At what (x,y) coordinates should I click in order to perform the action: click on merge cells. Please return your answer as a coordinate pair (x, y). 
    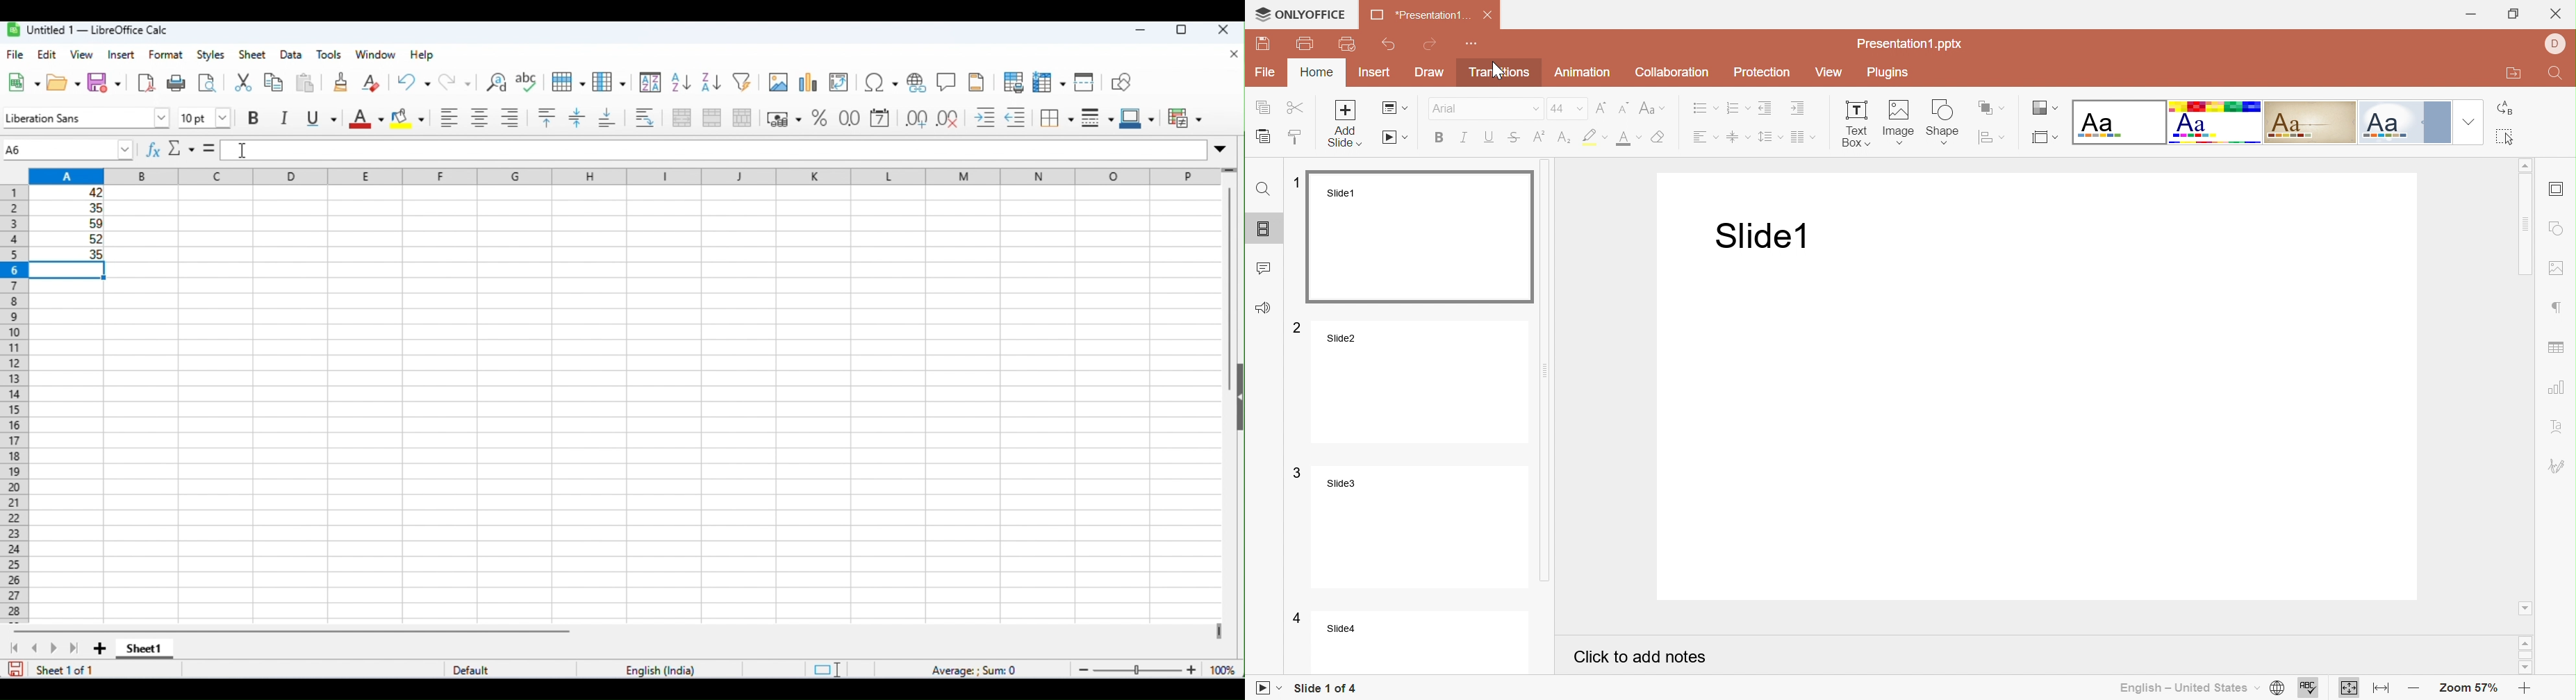
    Looking at the image, I should click on (711, 117).